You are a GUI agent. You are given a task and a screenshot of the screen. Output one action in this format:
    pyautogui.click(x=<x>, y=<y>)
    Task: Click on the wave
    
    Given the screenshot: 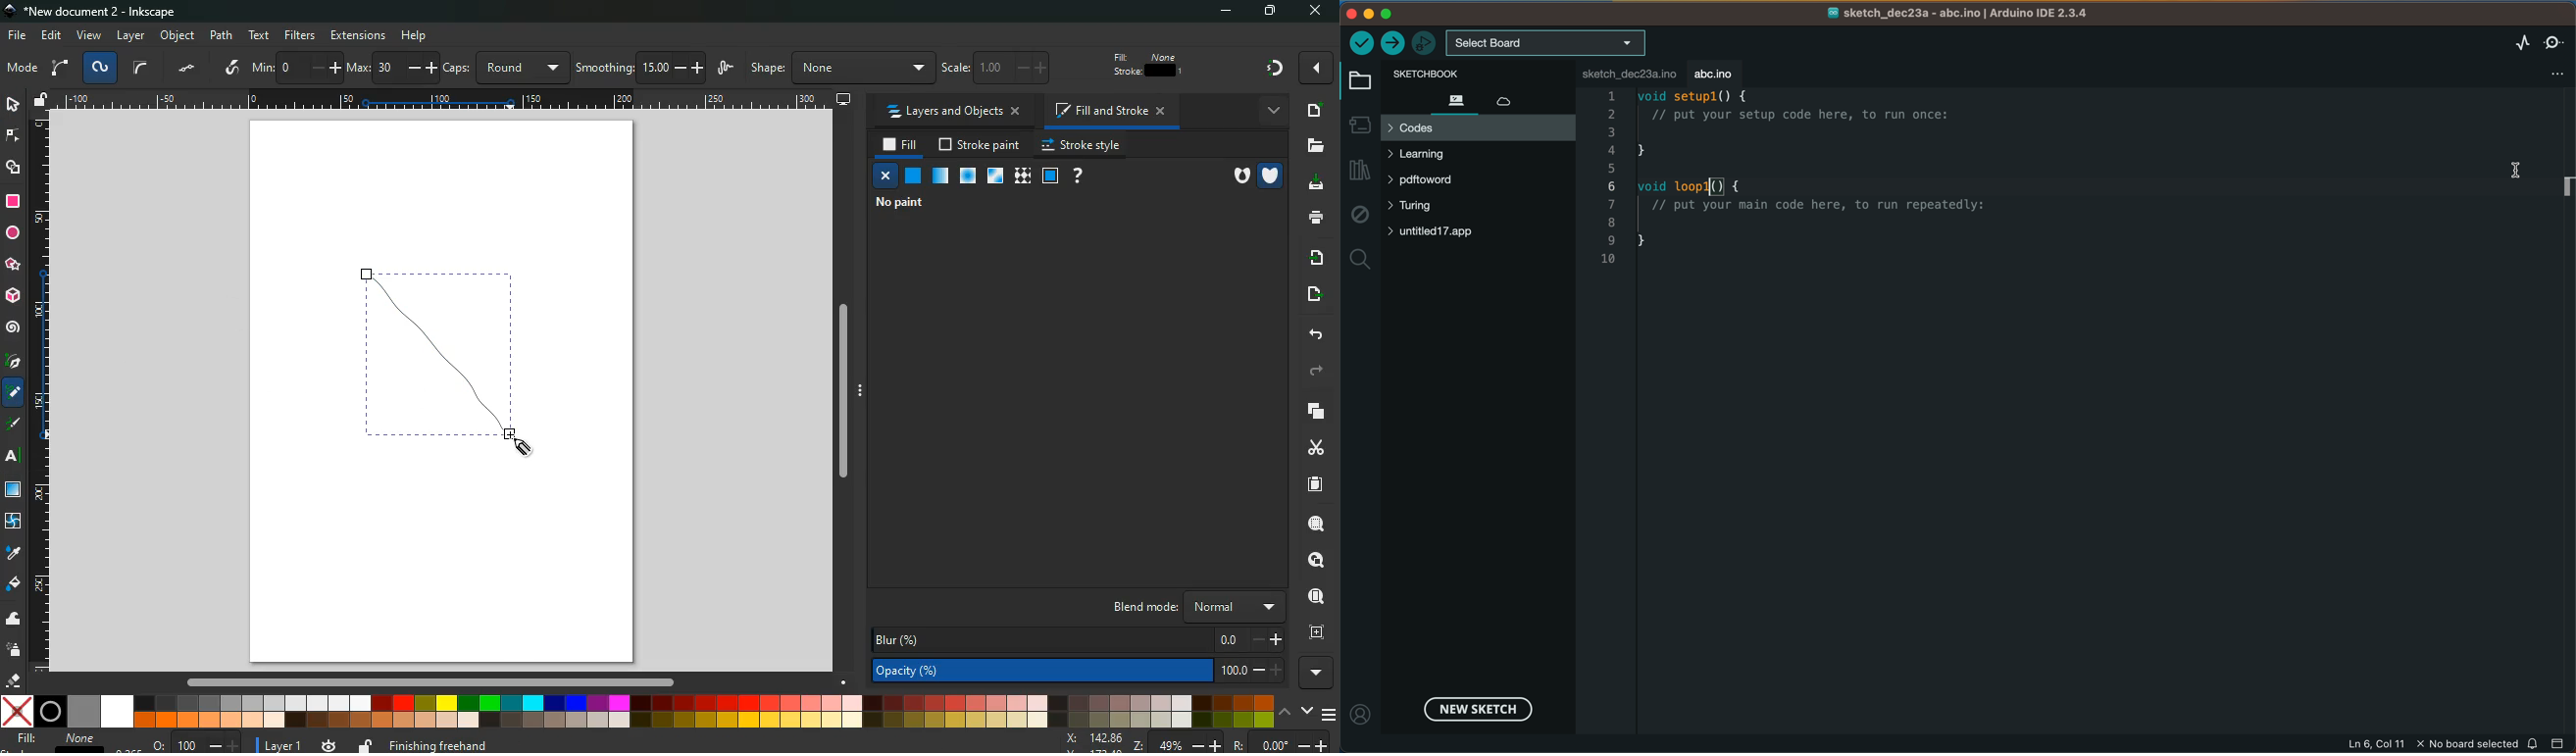 What is the action you would take?
    pyautogui.click(x=15, y=621)
    